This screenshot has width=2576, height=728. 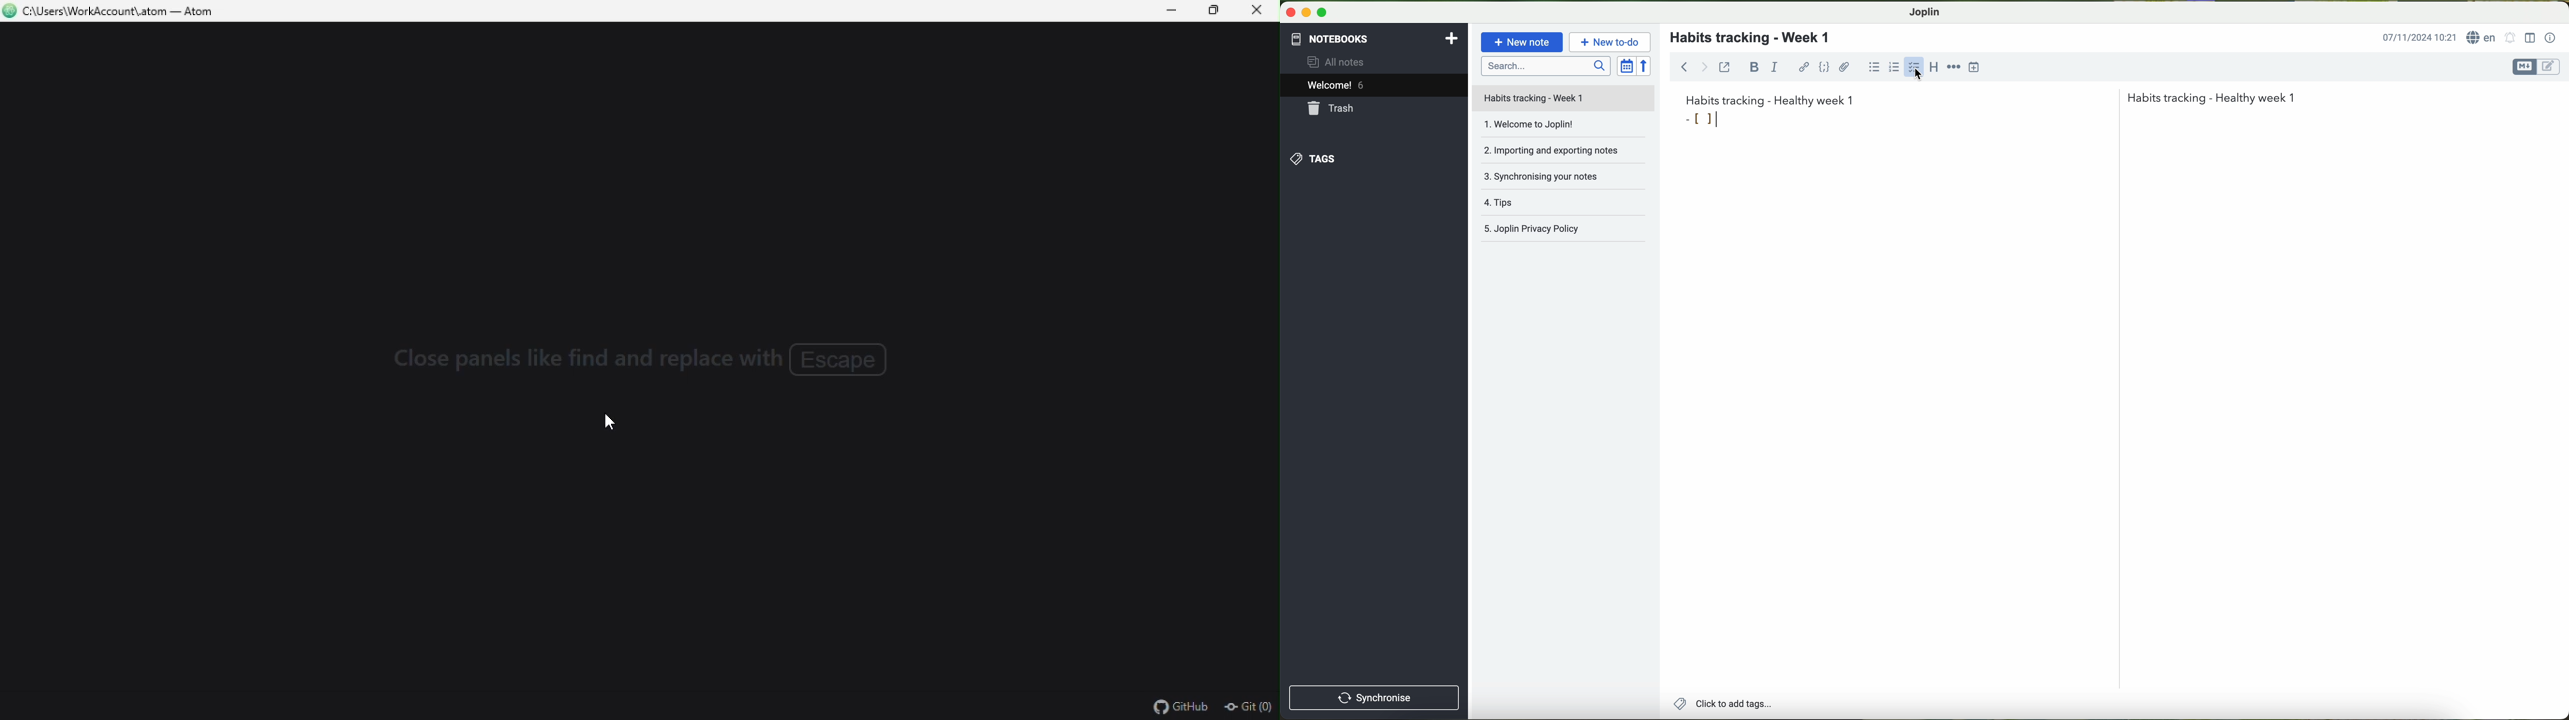 What do you see at coordinates (1179, 706) in the screenshot?
I see `github` at bounding box center [1179, 706].